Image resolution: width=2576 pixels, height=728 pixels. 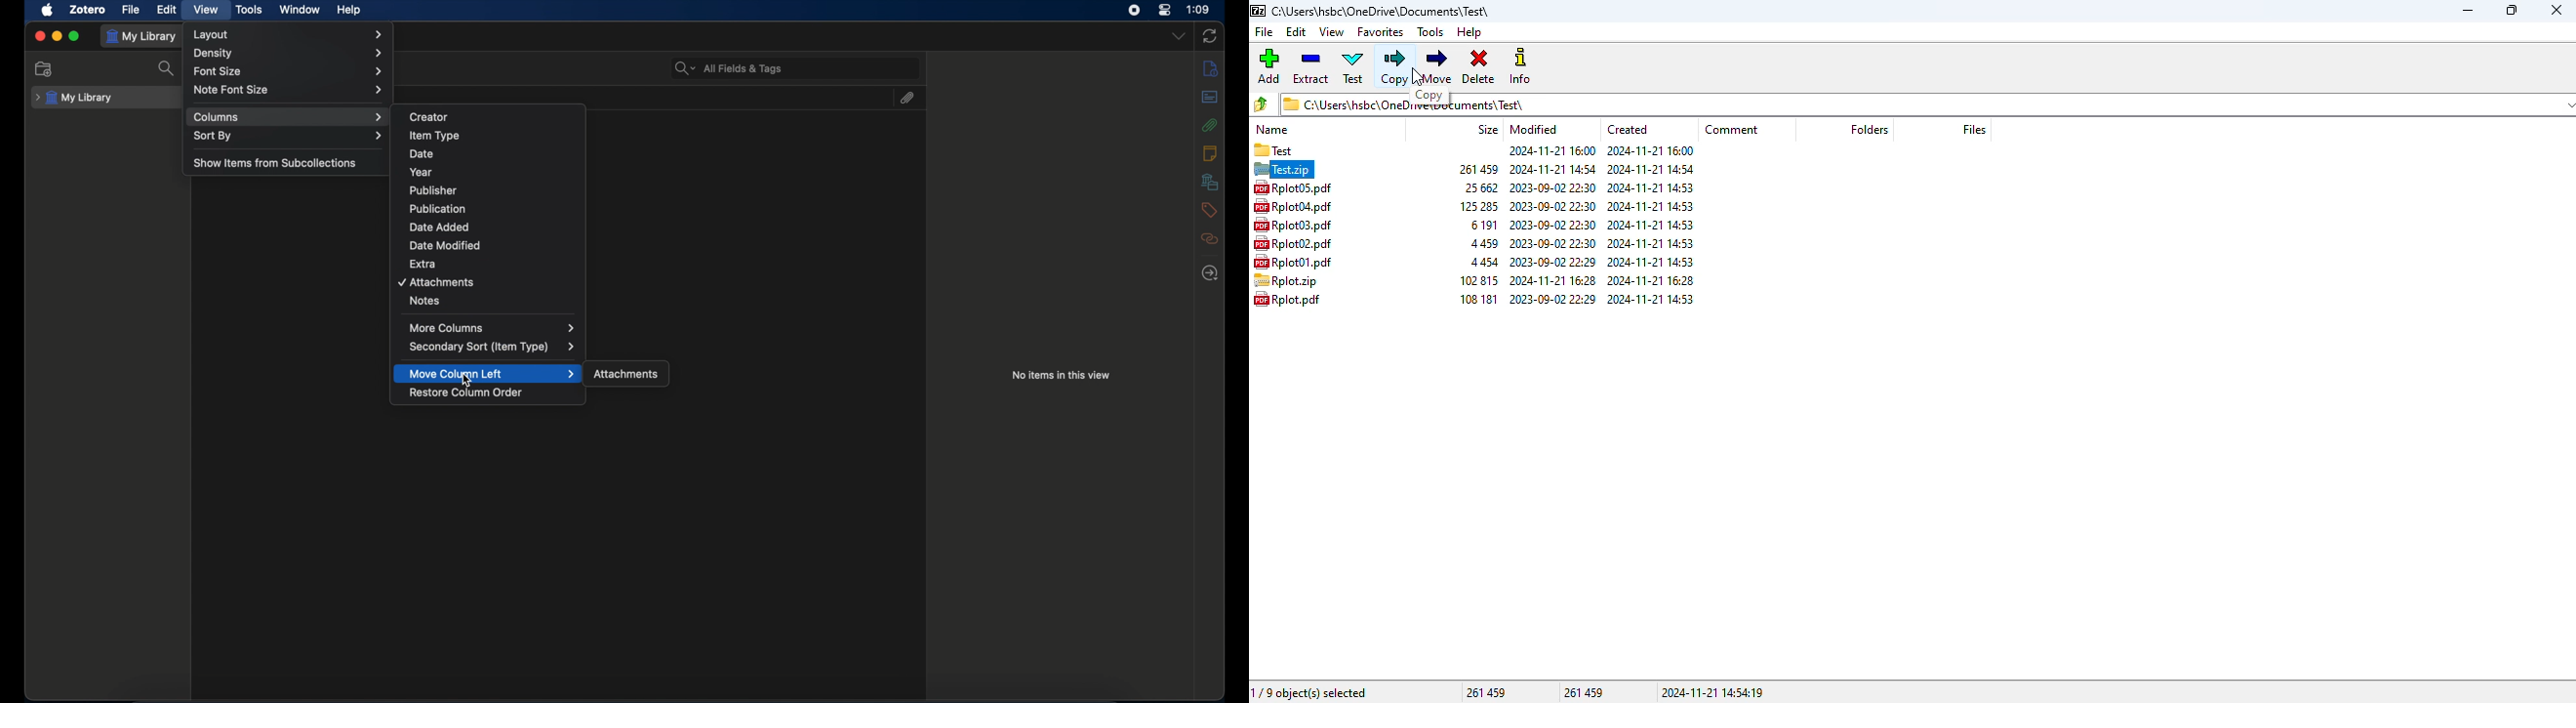 What do you see at coordinates (299, 10) in the screenshot?
I see `window` at bounding box center [299, 10].